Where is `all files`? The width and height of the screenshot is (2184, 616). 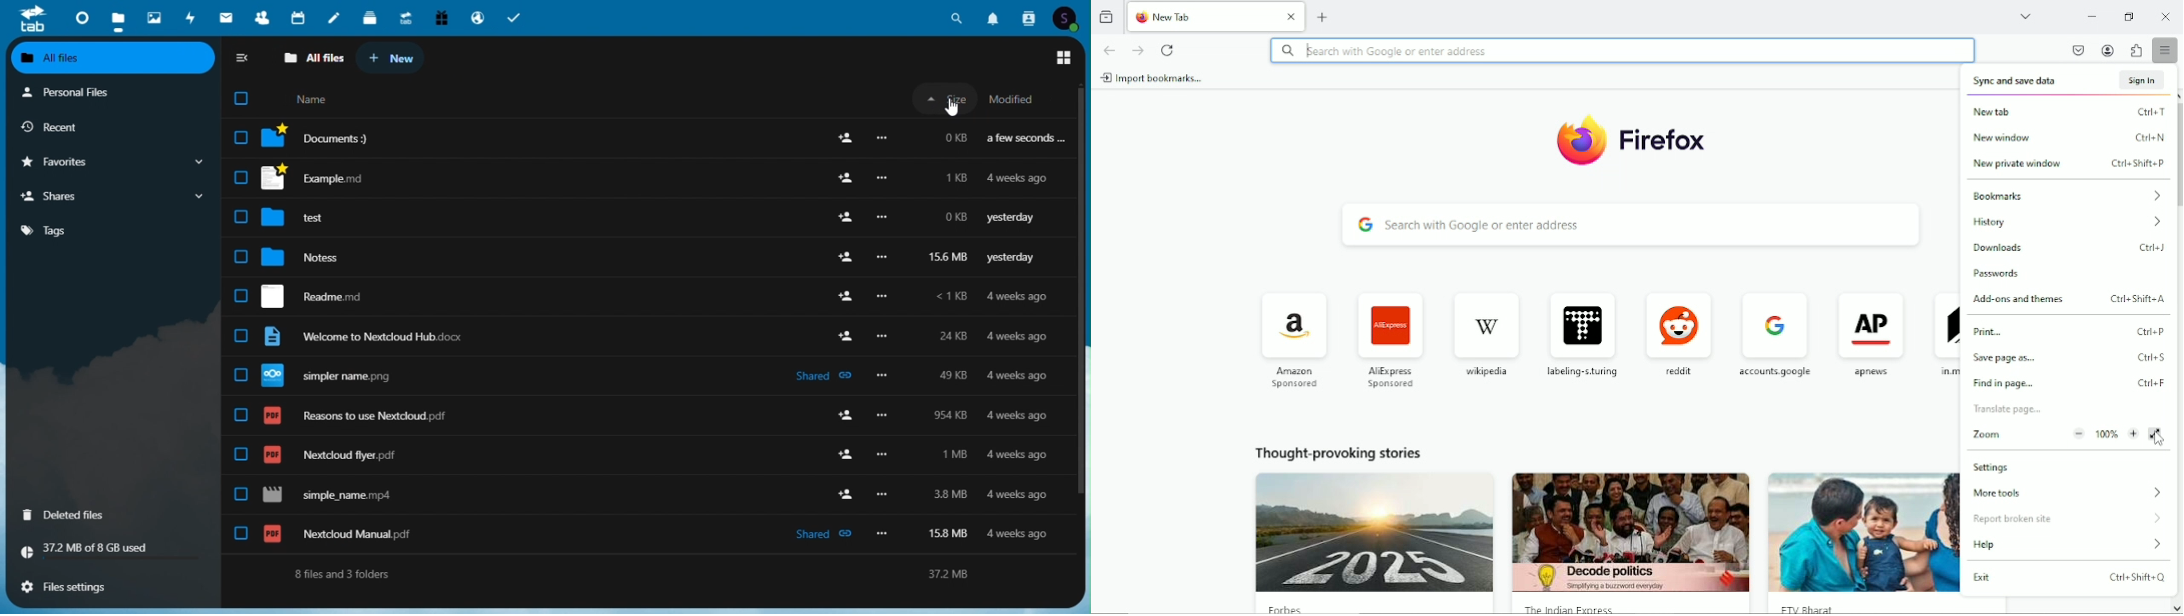
all files is located at coordinates (311, 58).